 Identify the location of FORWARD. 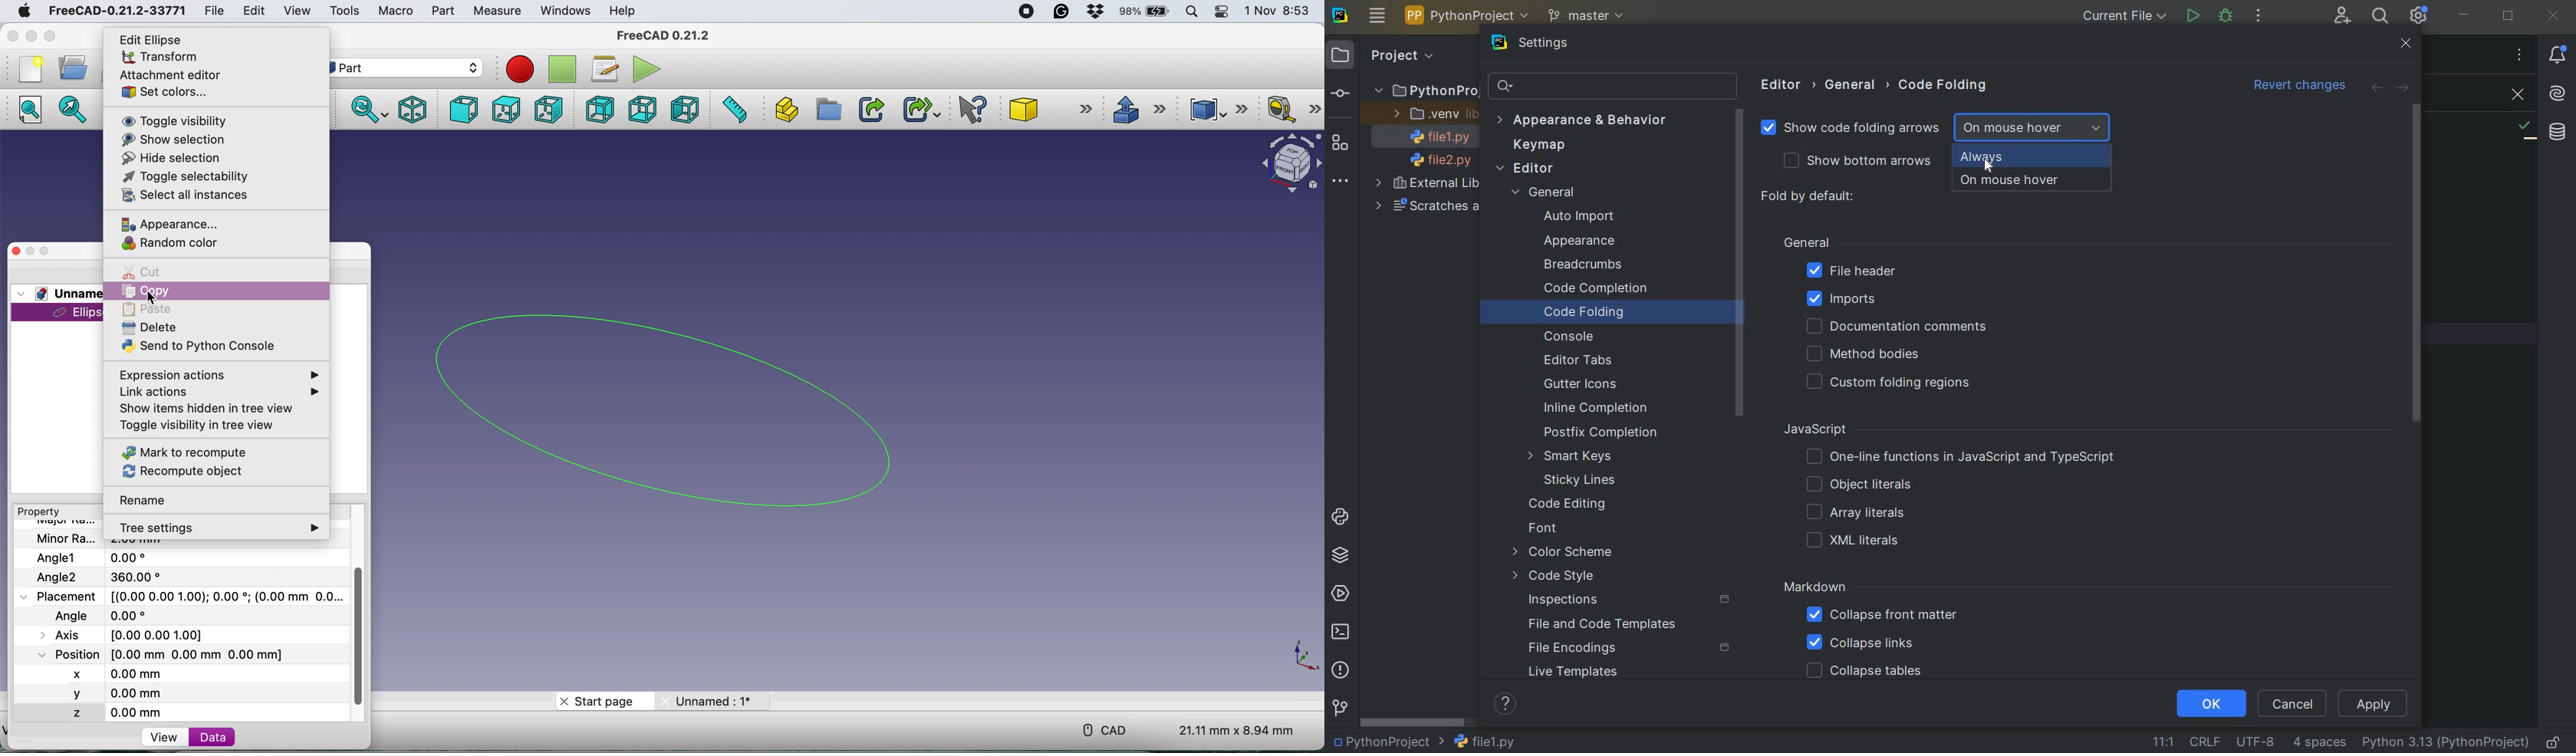
(2404, 89).